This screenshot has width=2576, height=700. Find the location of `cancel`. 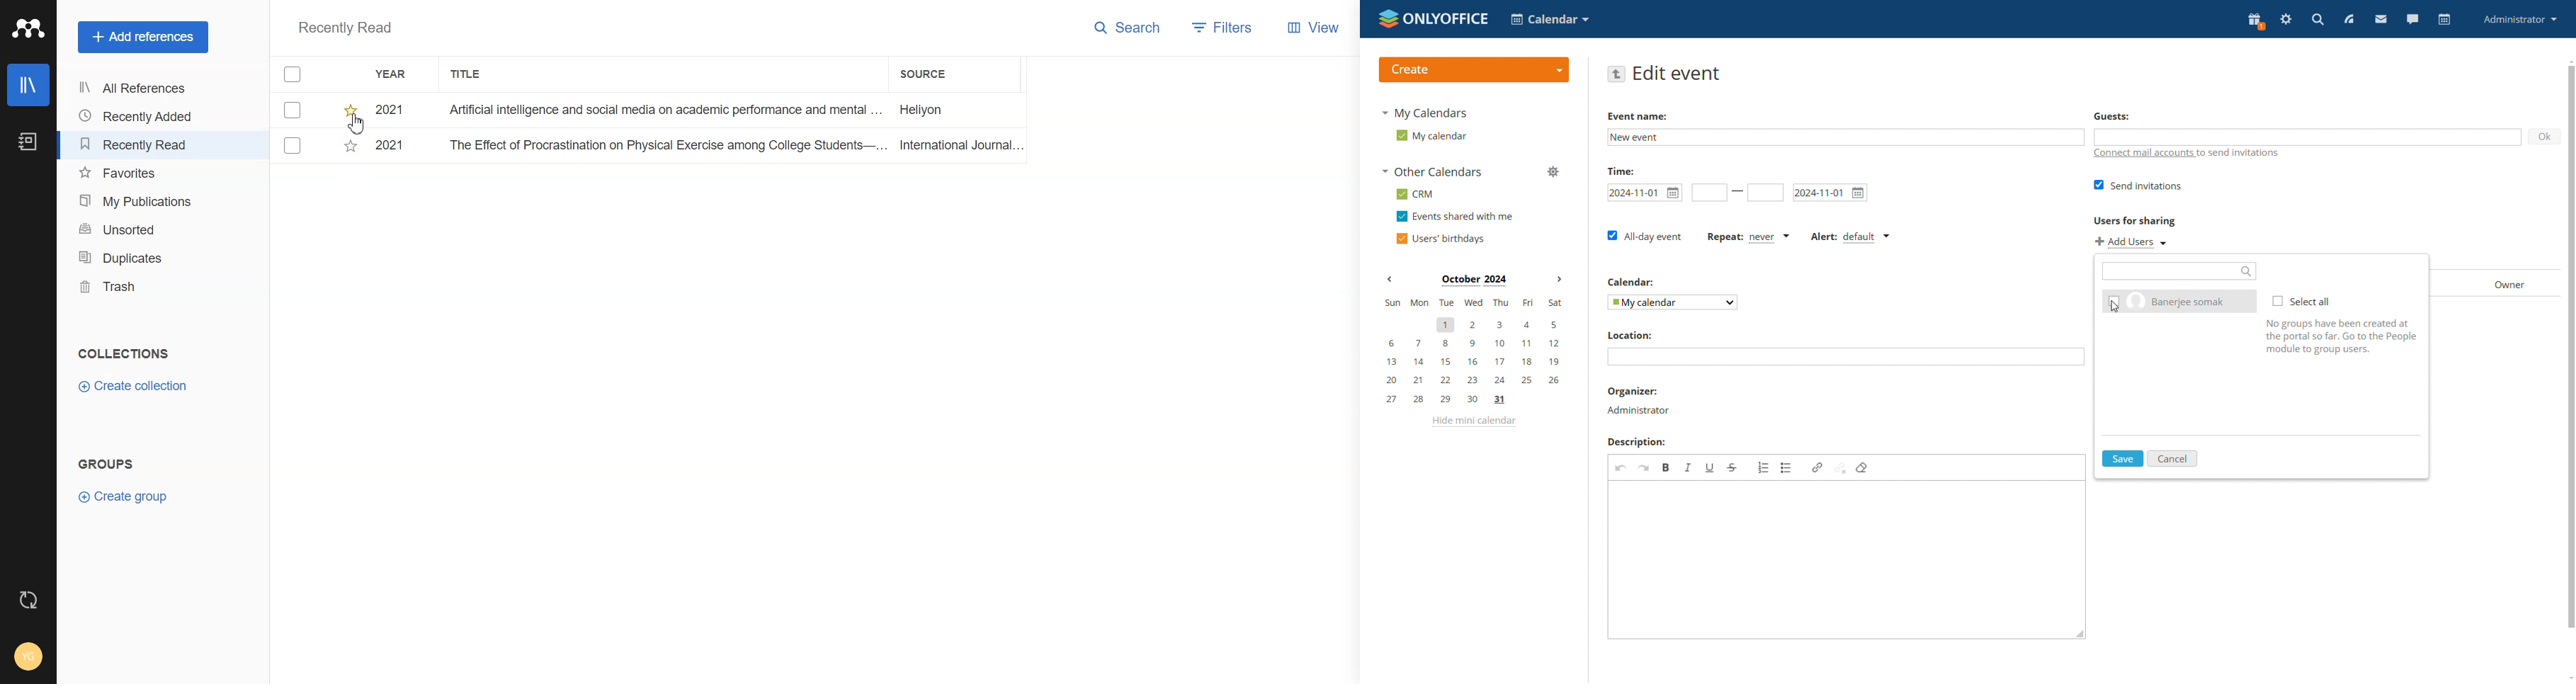

cancel is located at coordinates (2171, 458).